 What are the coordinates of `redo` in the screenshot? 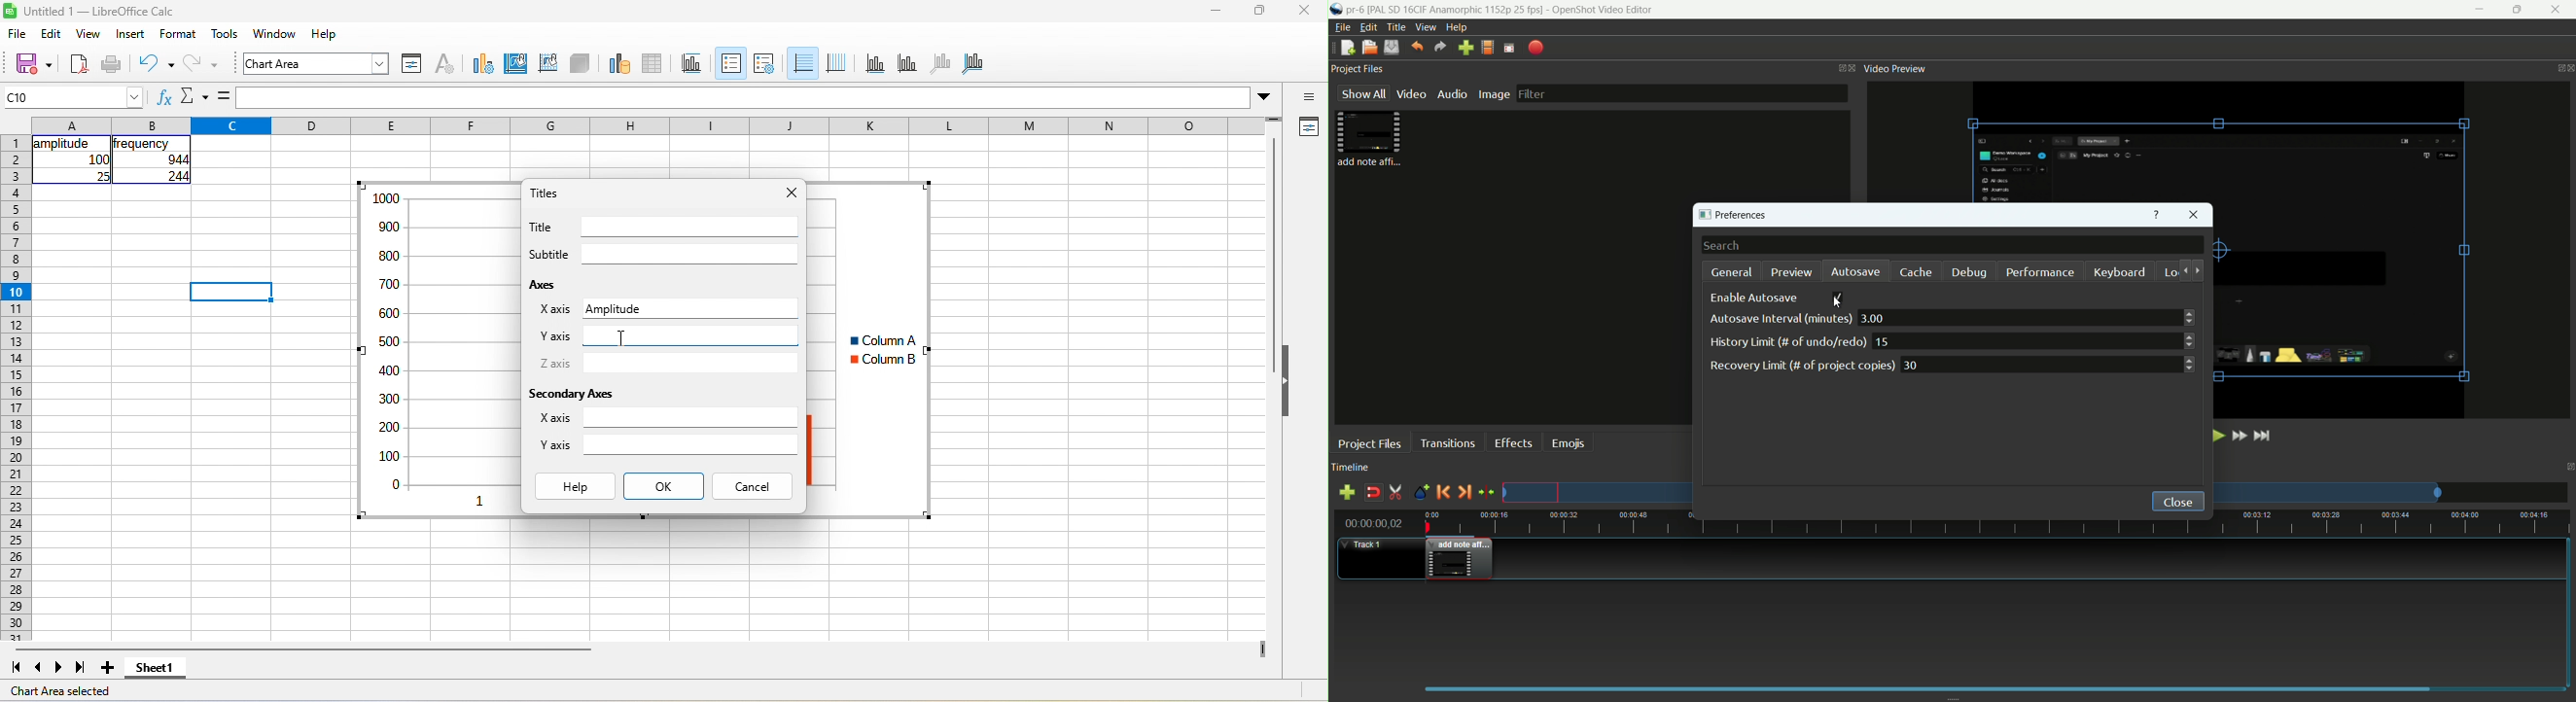 It's located at (201, 65).